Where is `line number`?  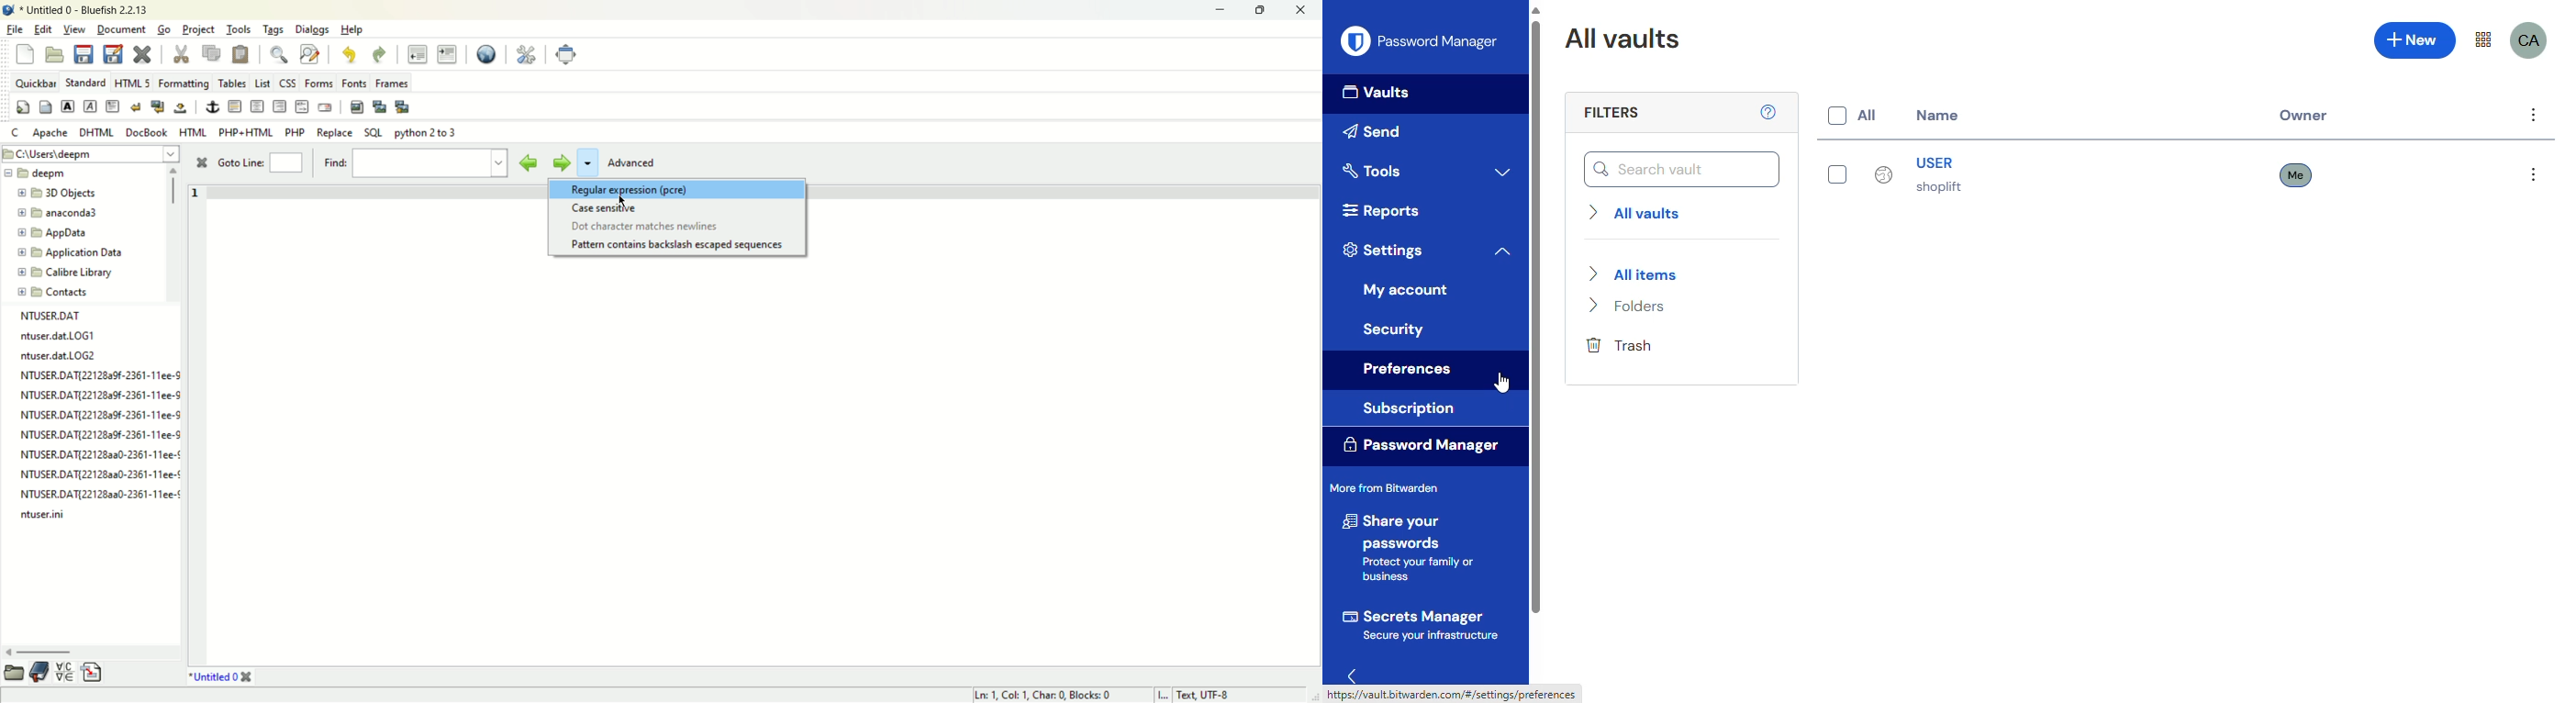 line number is located at coordinates (194, 207).